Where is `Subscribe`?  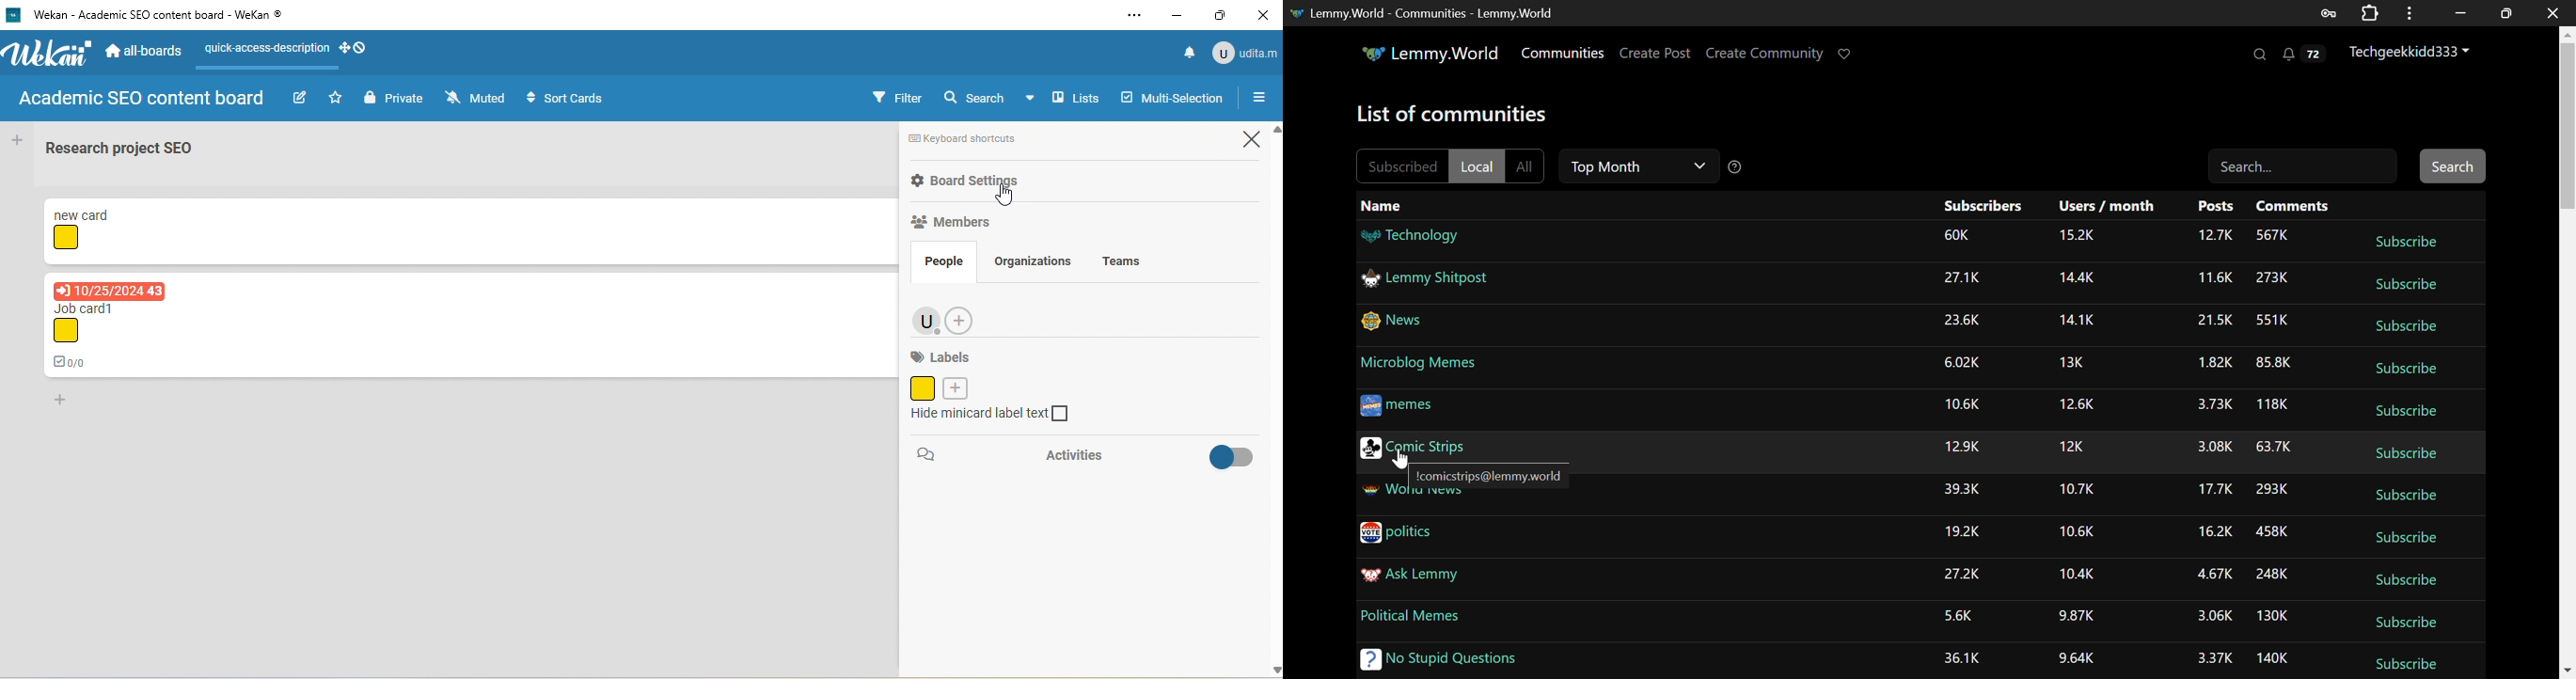 Subscribe is located at coordinates (2406, 241).